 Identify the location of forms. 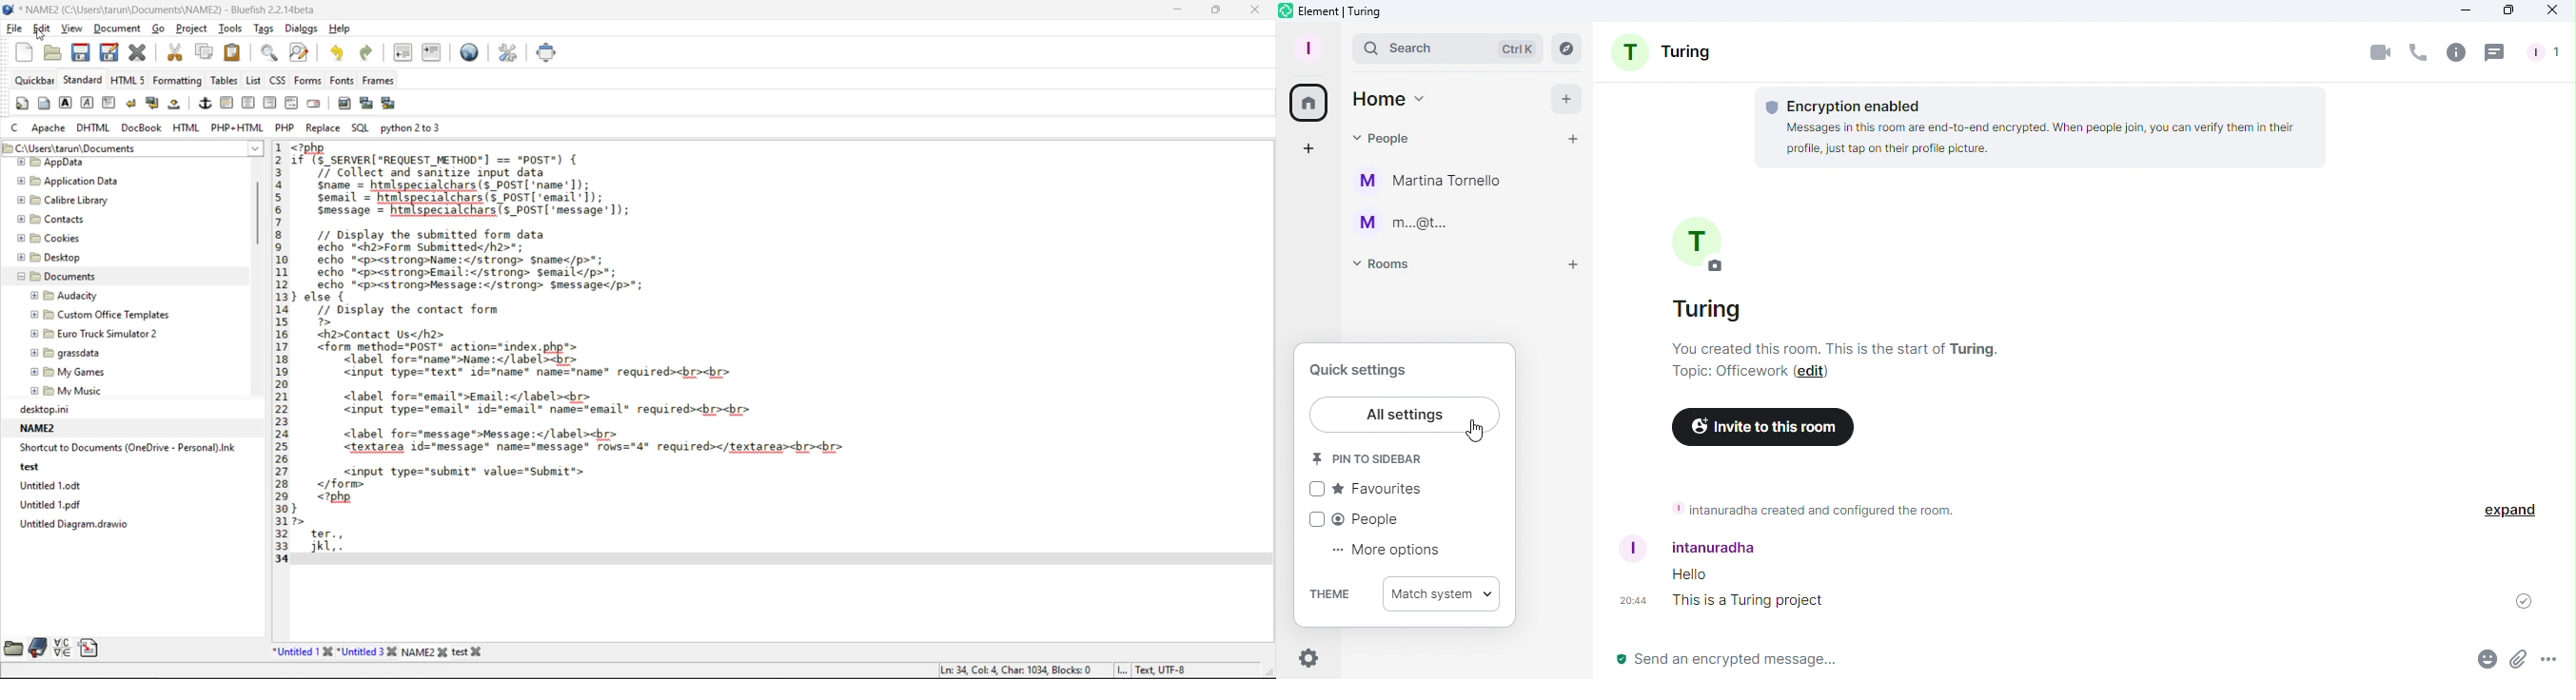
(309, 80).